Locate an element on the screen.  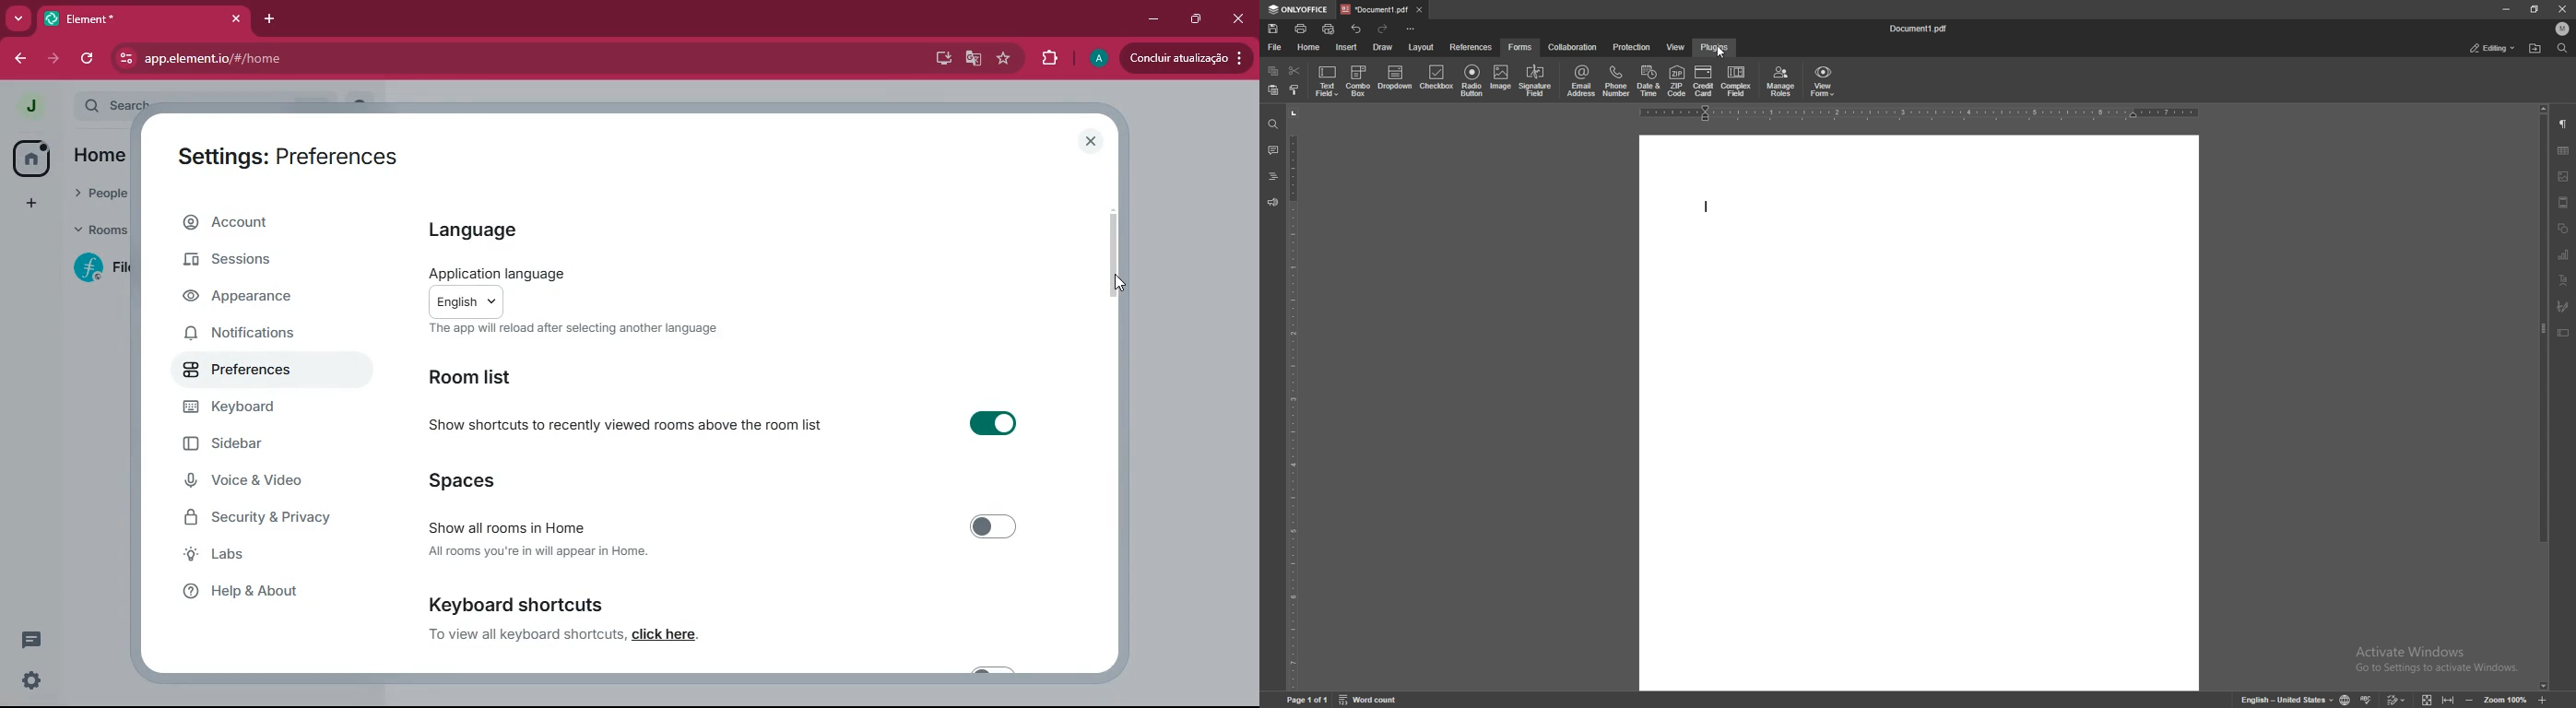
radio button is located at coordinates (1473, 82).